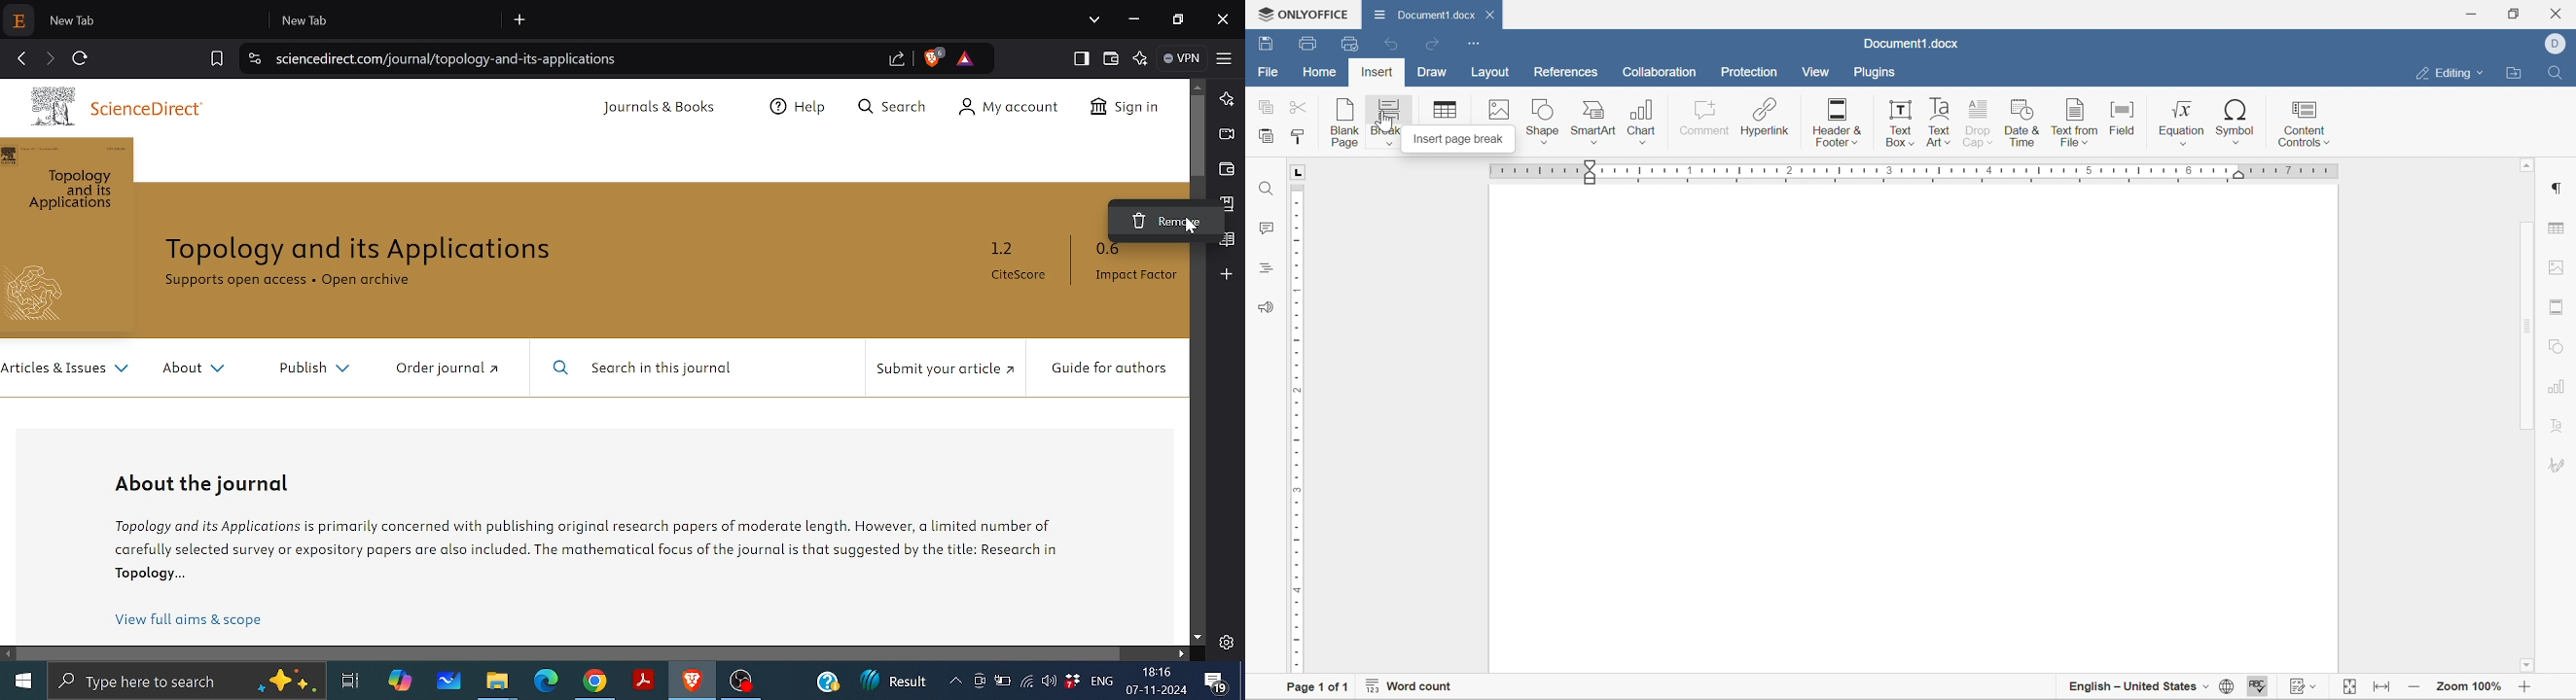 The width and height of the screenshot is (2576, 700). I want to click on Save, so click(1265, 44).